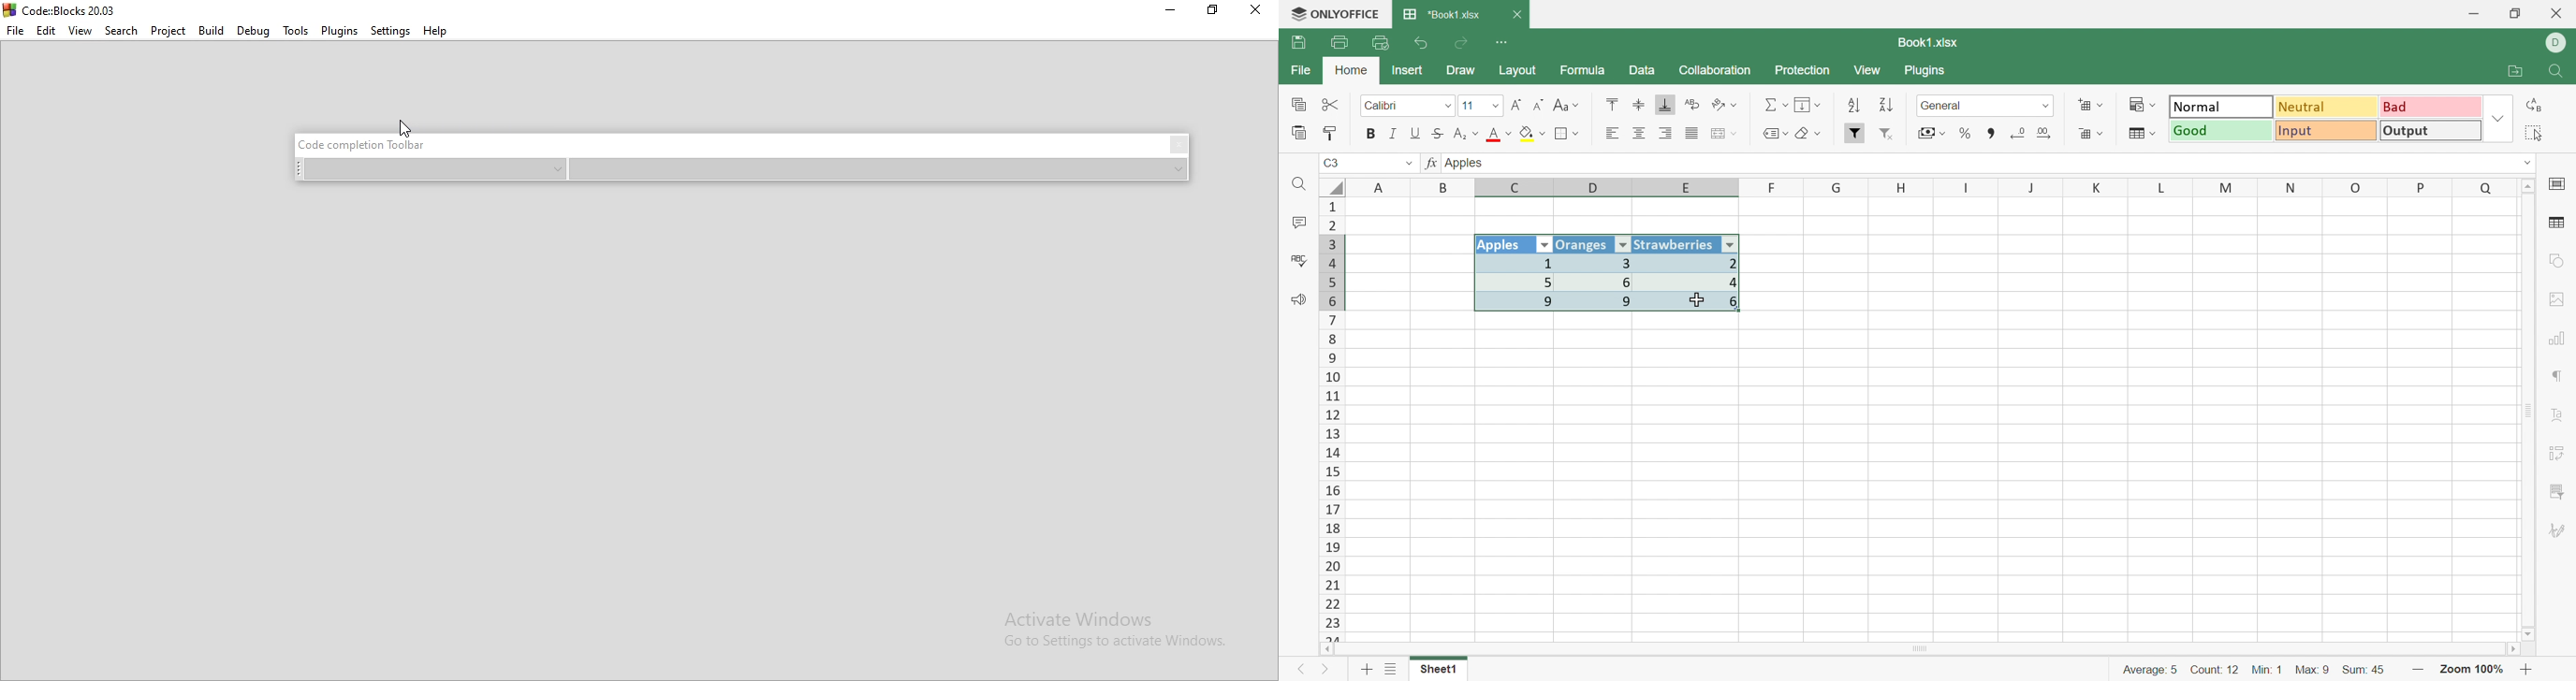 This screenshot has width=2576, height=700. I want to click on K, so click(2098, 188).